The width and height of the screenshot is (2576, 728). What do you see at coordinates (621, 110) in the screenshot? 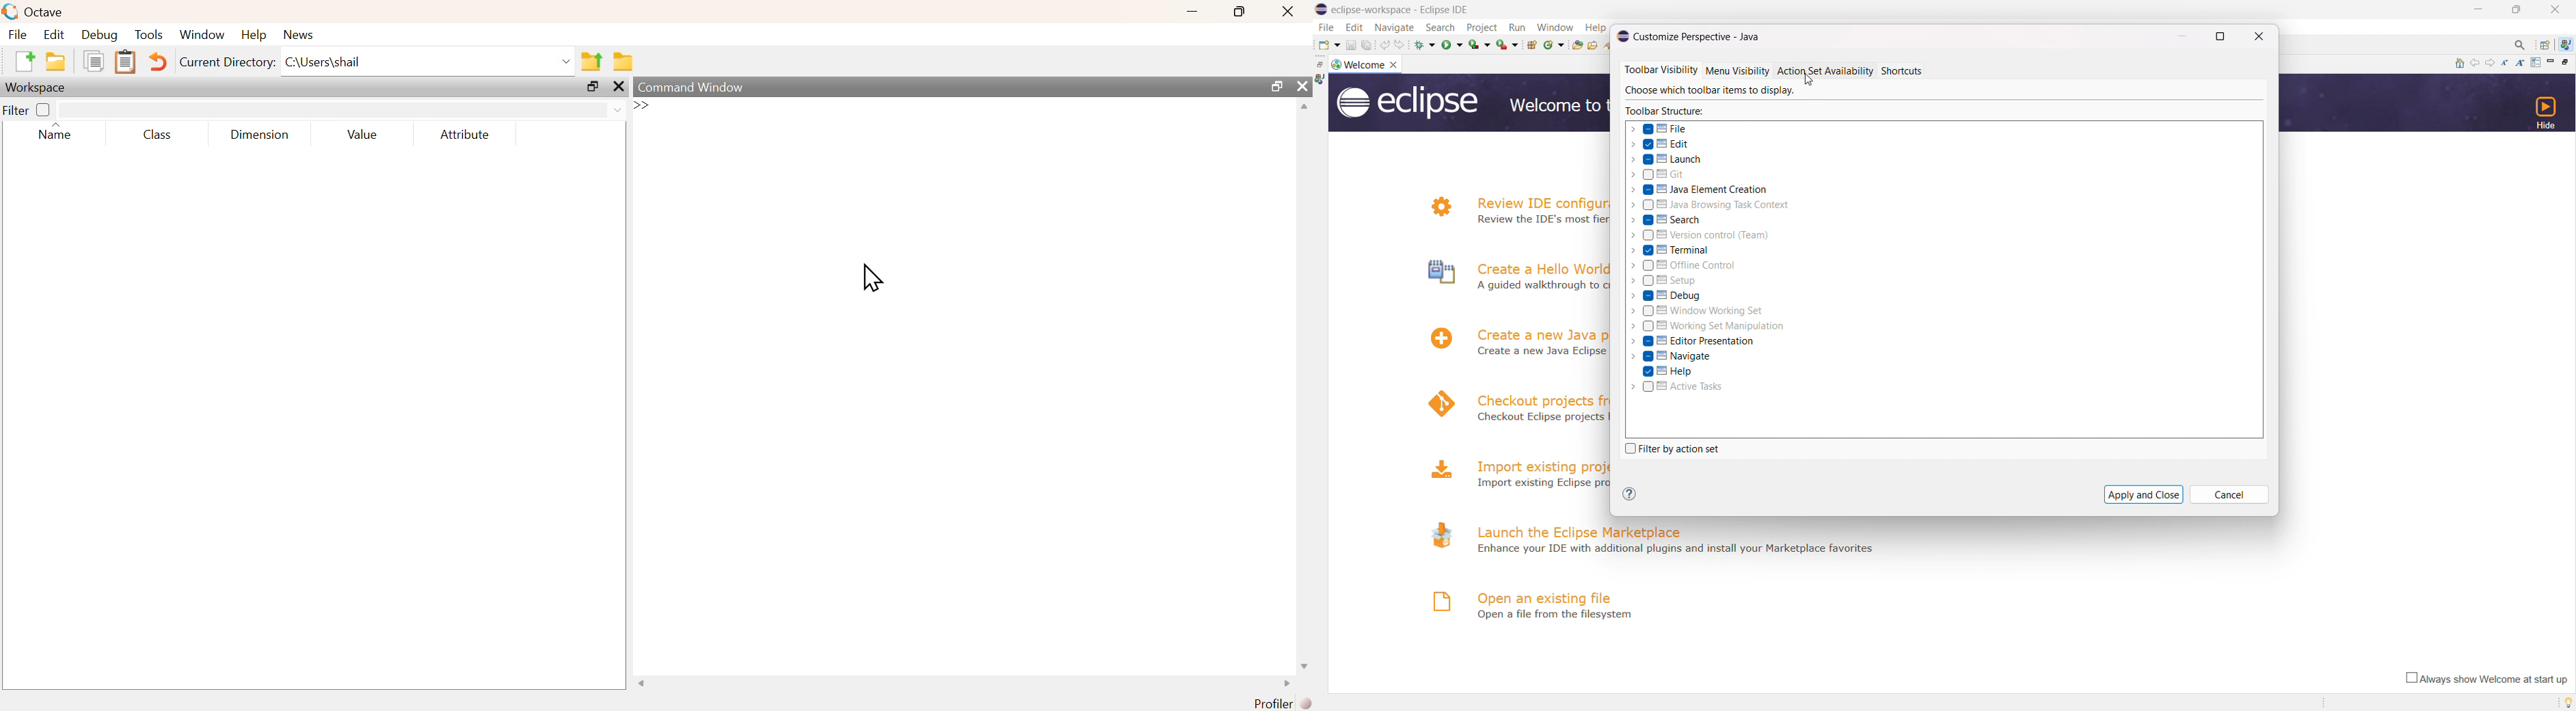
I see `dropdown` at bounding box center [621, 110].